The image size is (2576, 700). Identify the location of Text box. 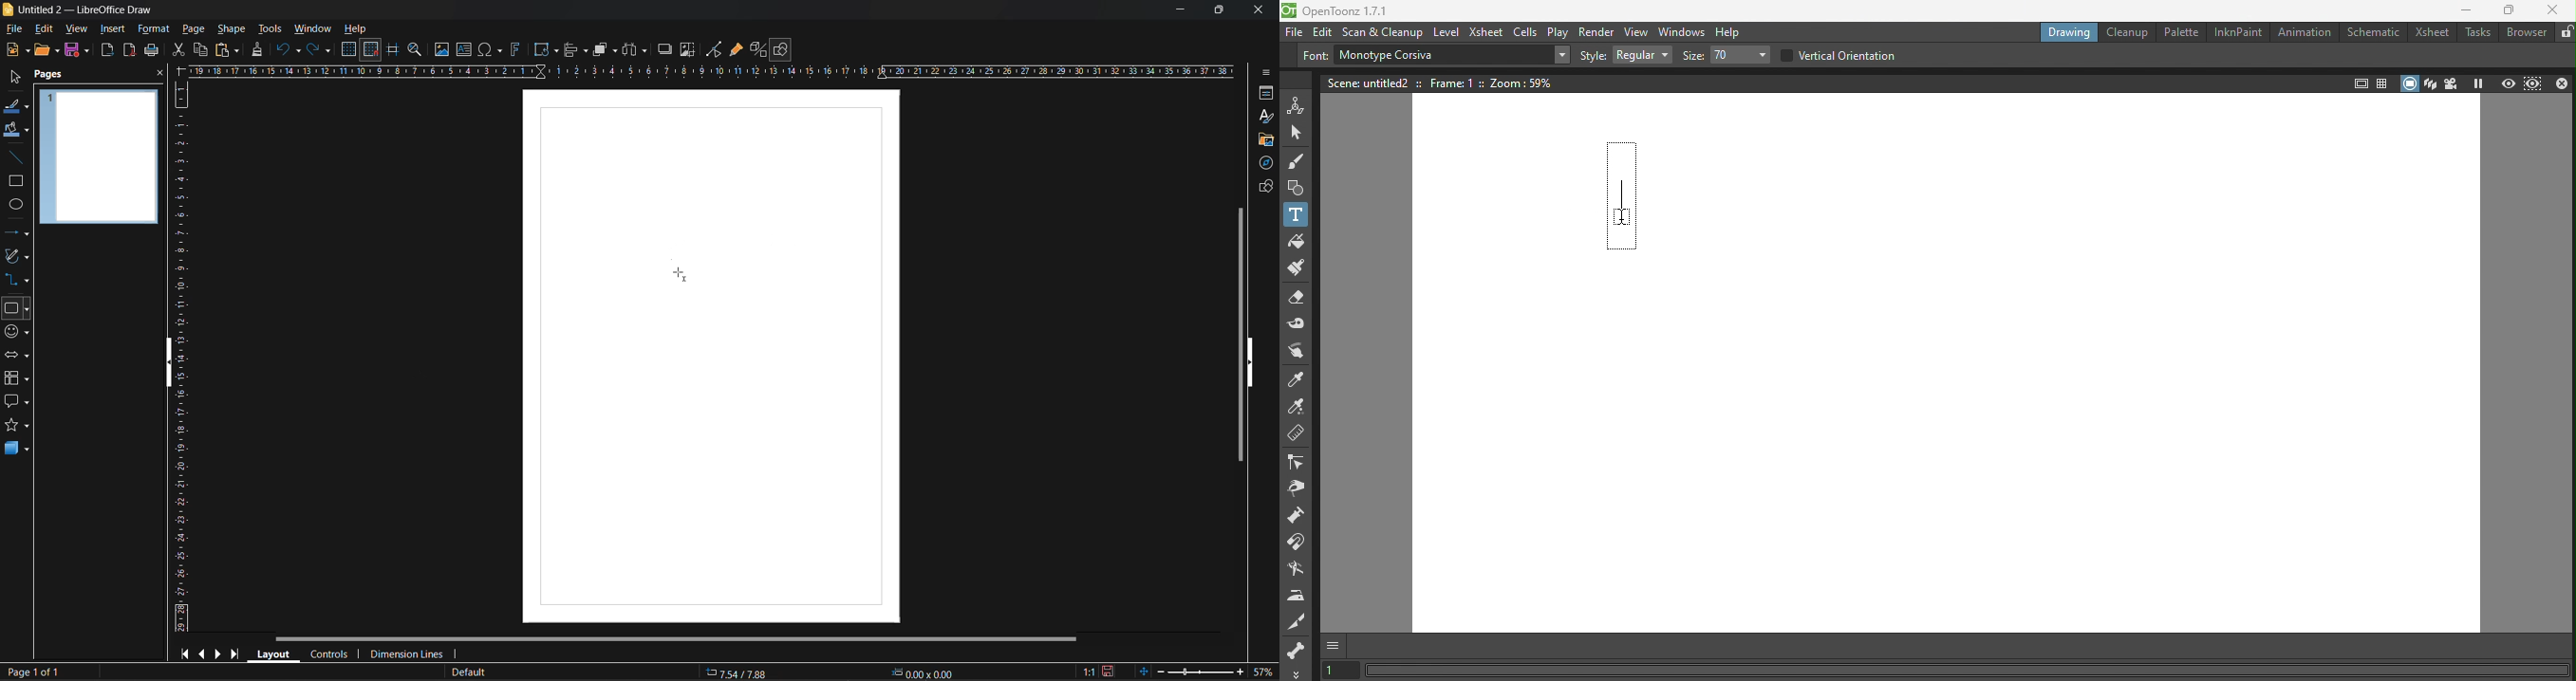
(1436, 56).